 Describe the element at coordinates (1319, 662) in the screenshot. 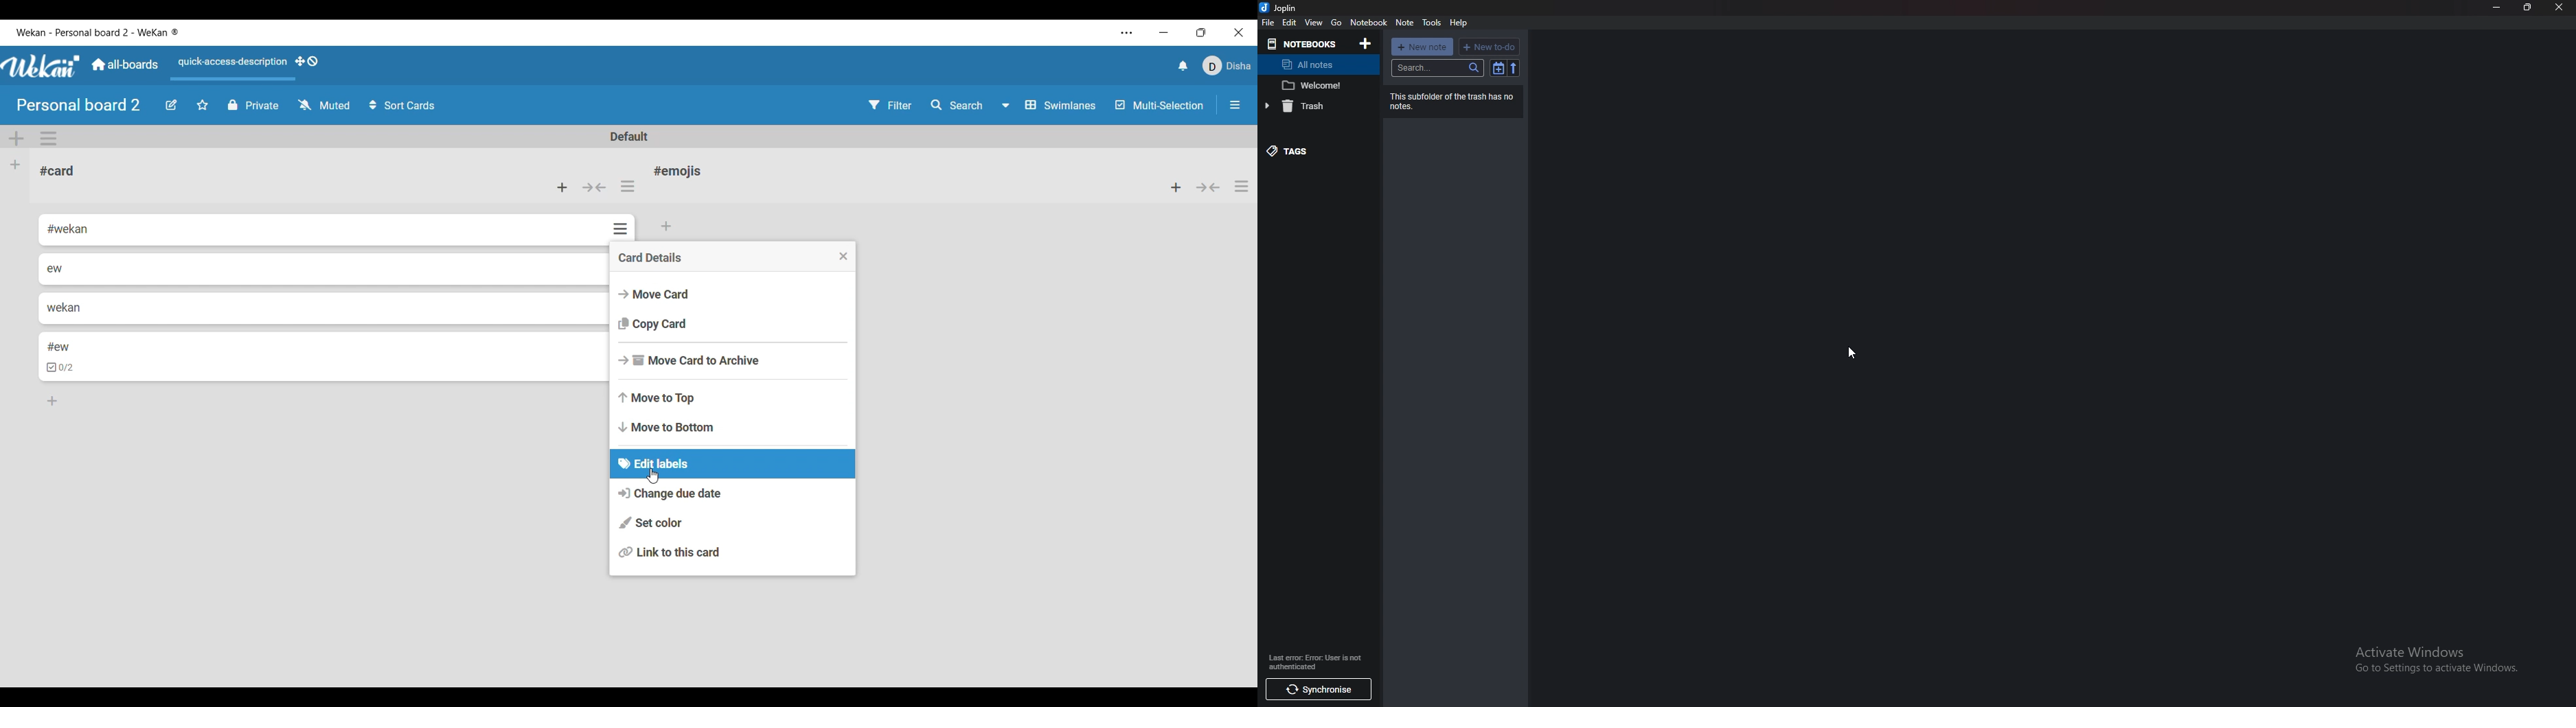

I see `info` at that location.